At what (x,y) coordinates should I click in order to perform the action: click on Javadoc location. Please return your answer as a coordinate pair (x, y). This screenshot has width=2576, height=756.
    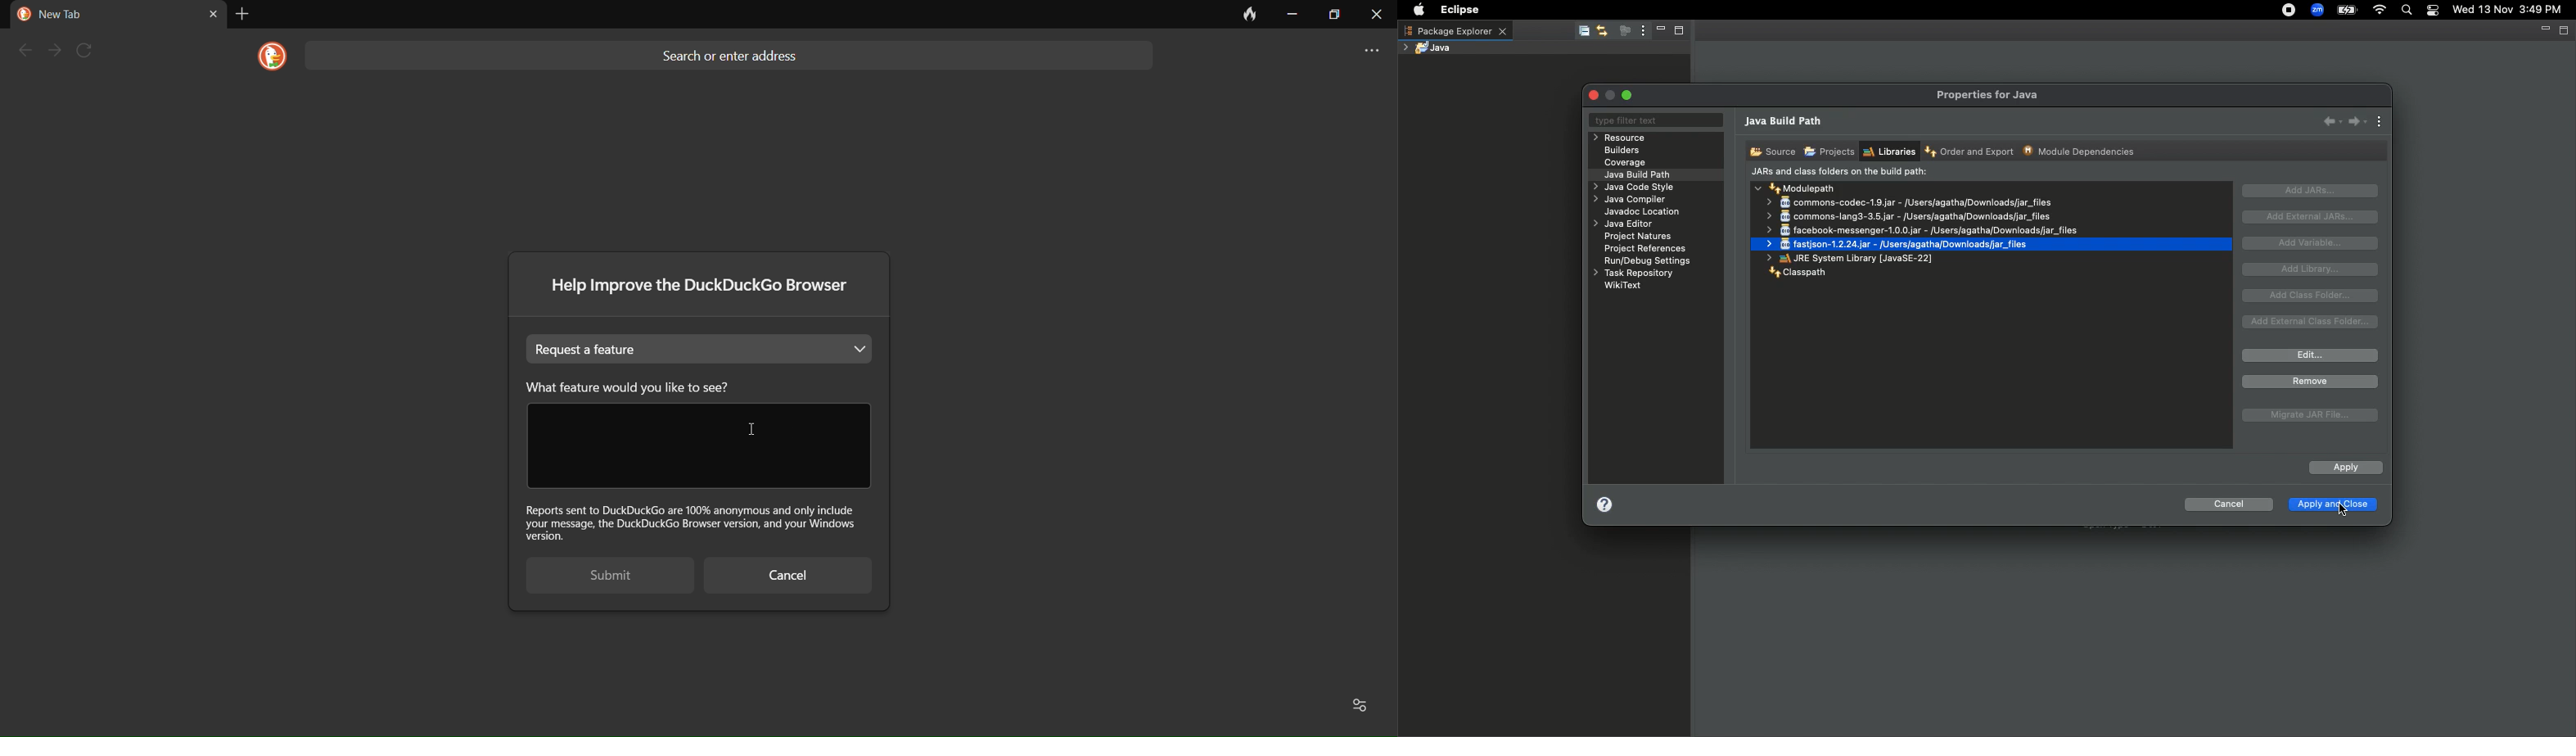
    Looking at the image, I should click on (1644, 213).